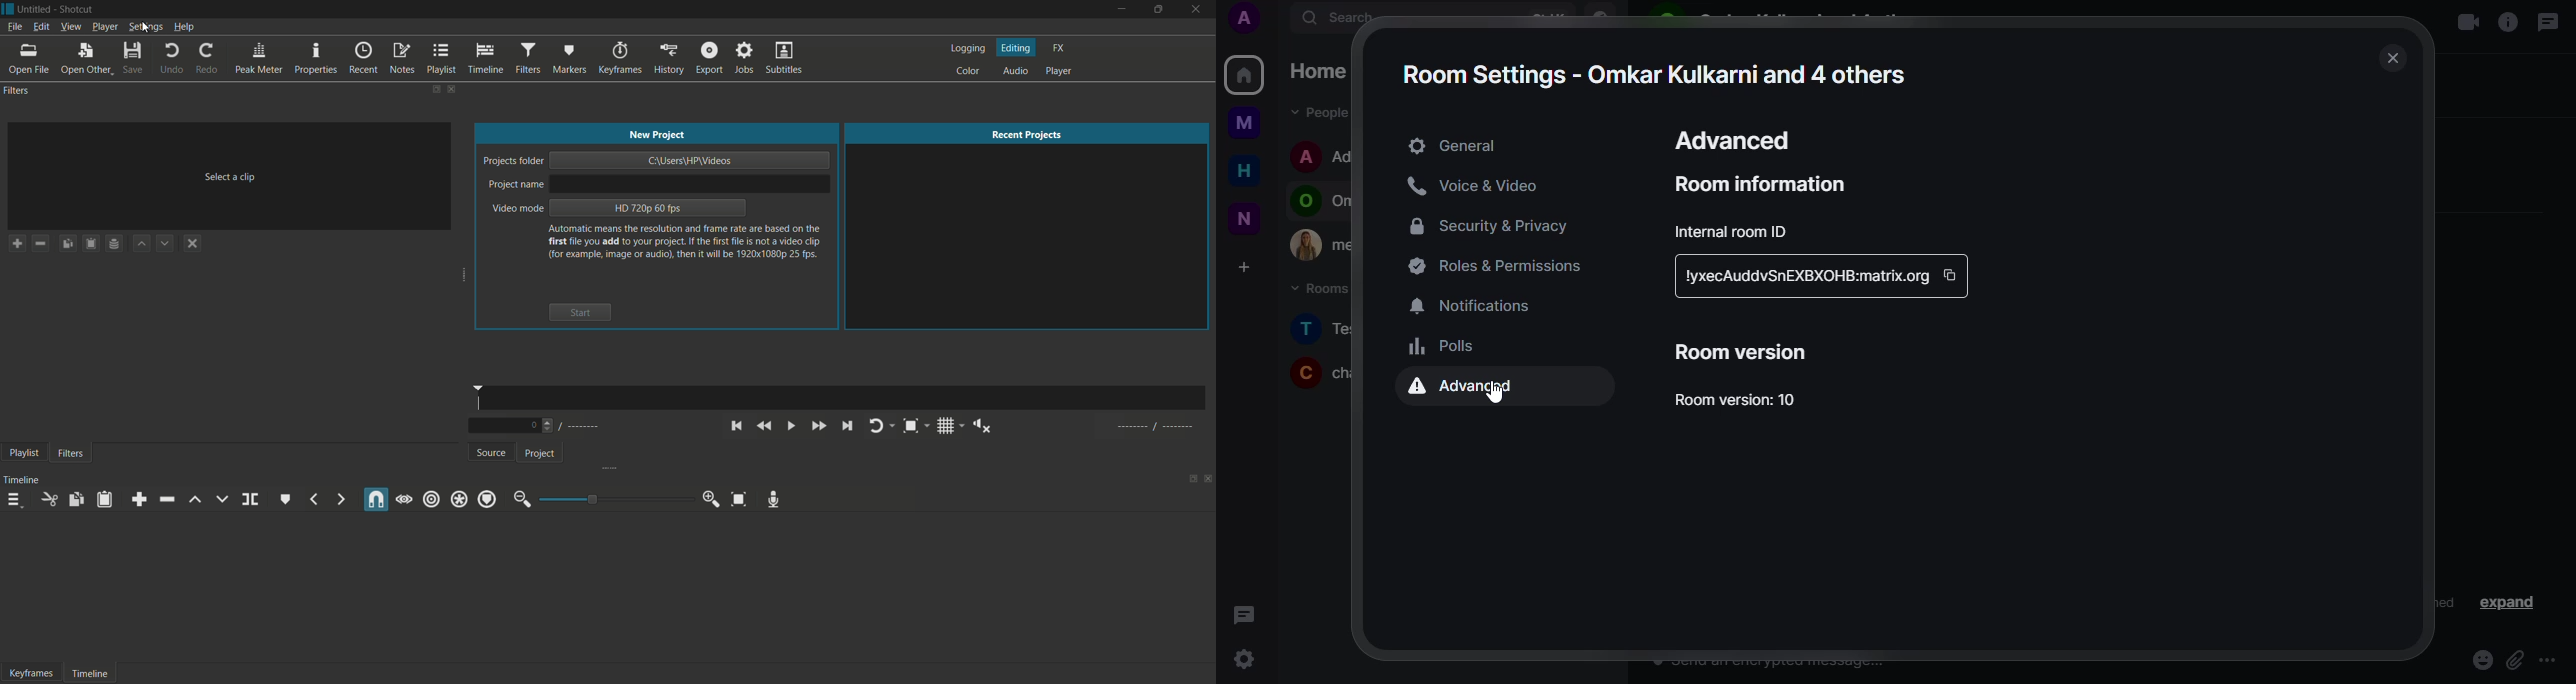  What do you see at coordinates (41, 243) in the screenshot?
I see `remove a filter` at bounding box center [41, 243].